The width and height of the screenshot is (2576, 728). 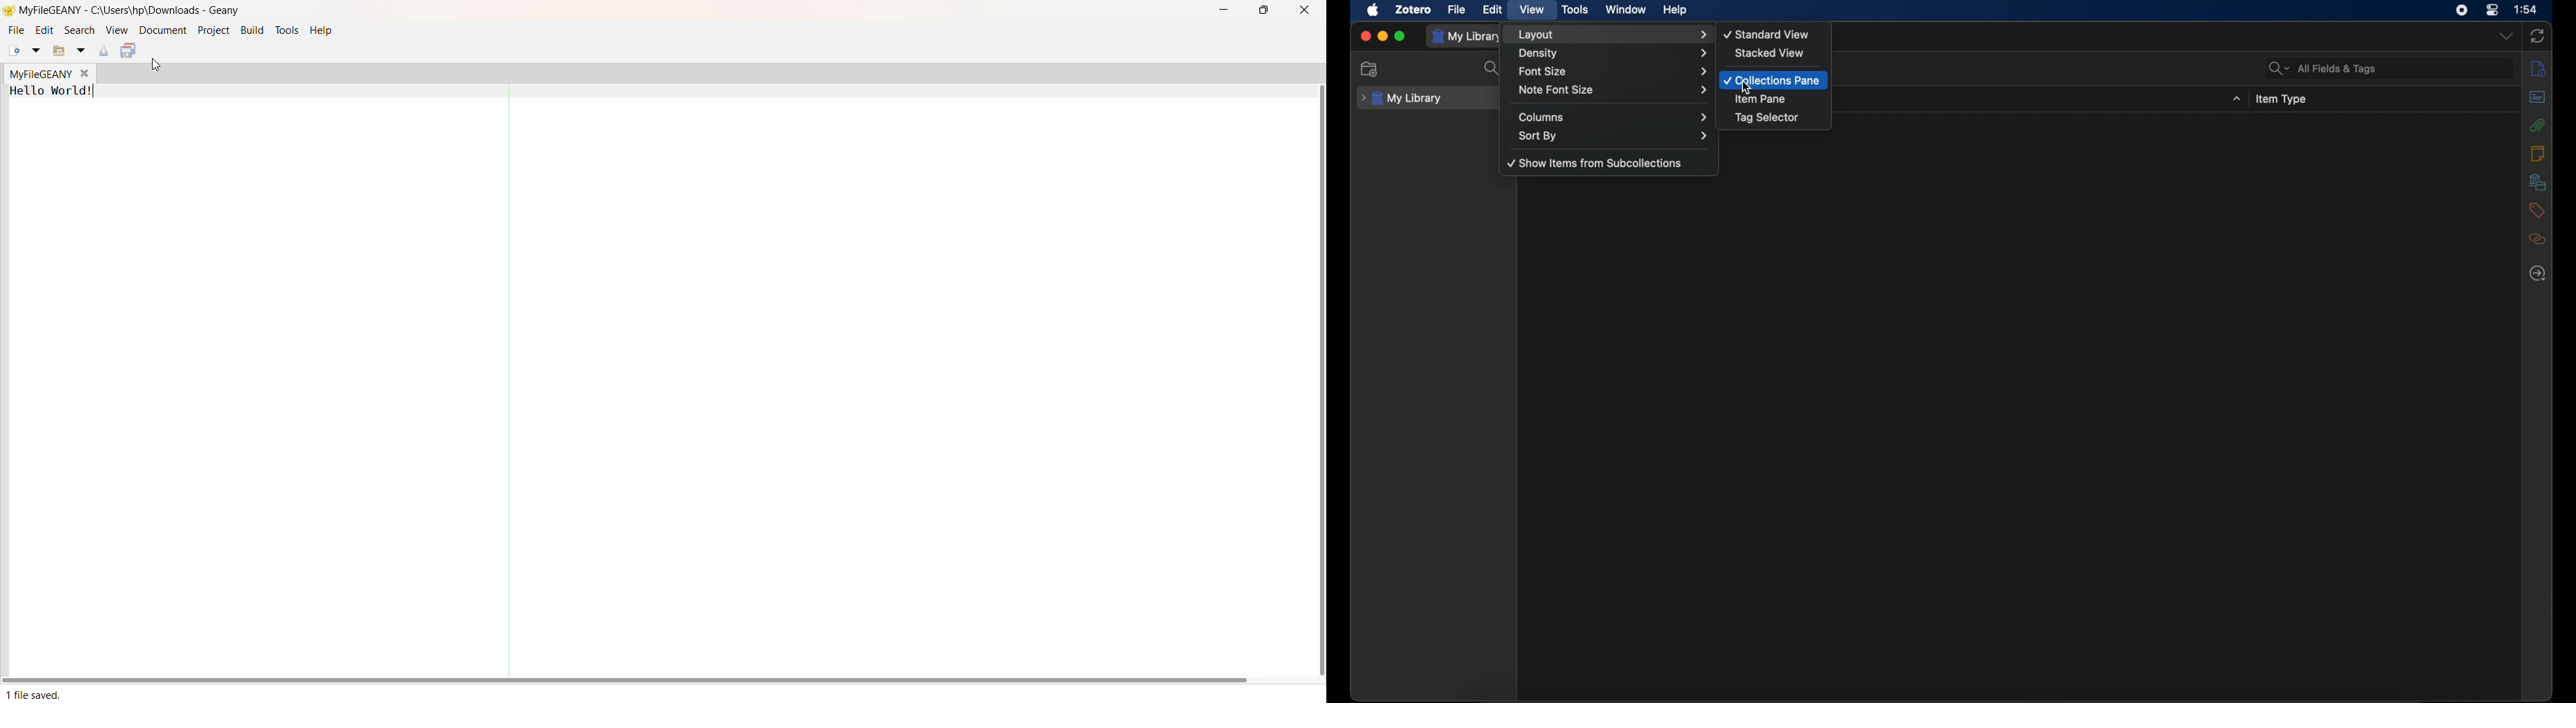 I want to click on layout, so click(x=1615, y=34).